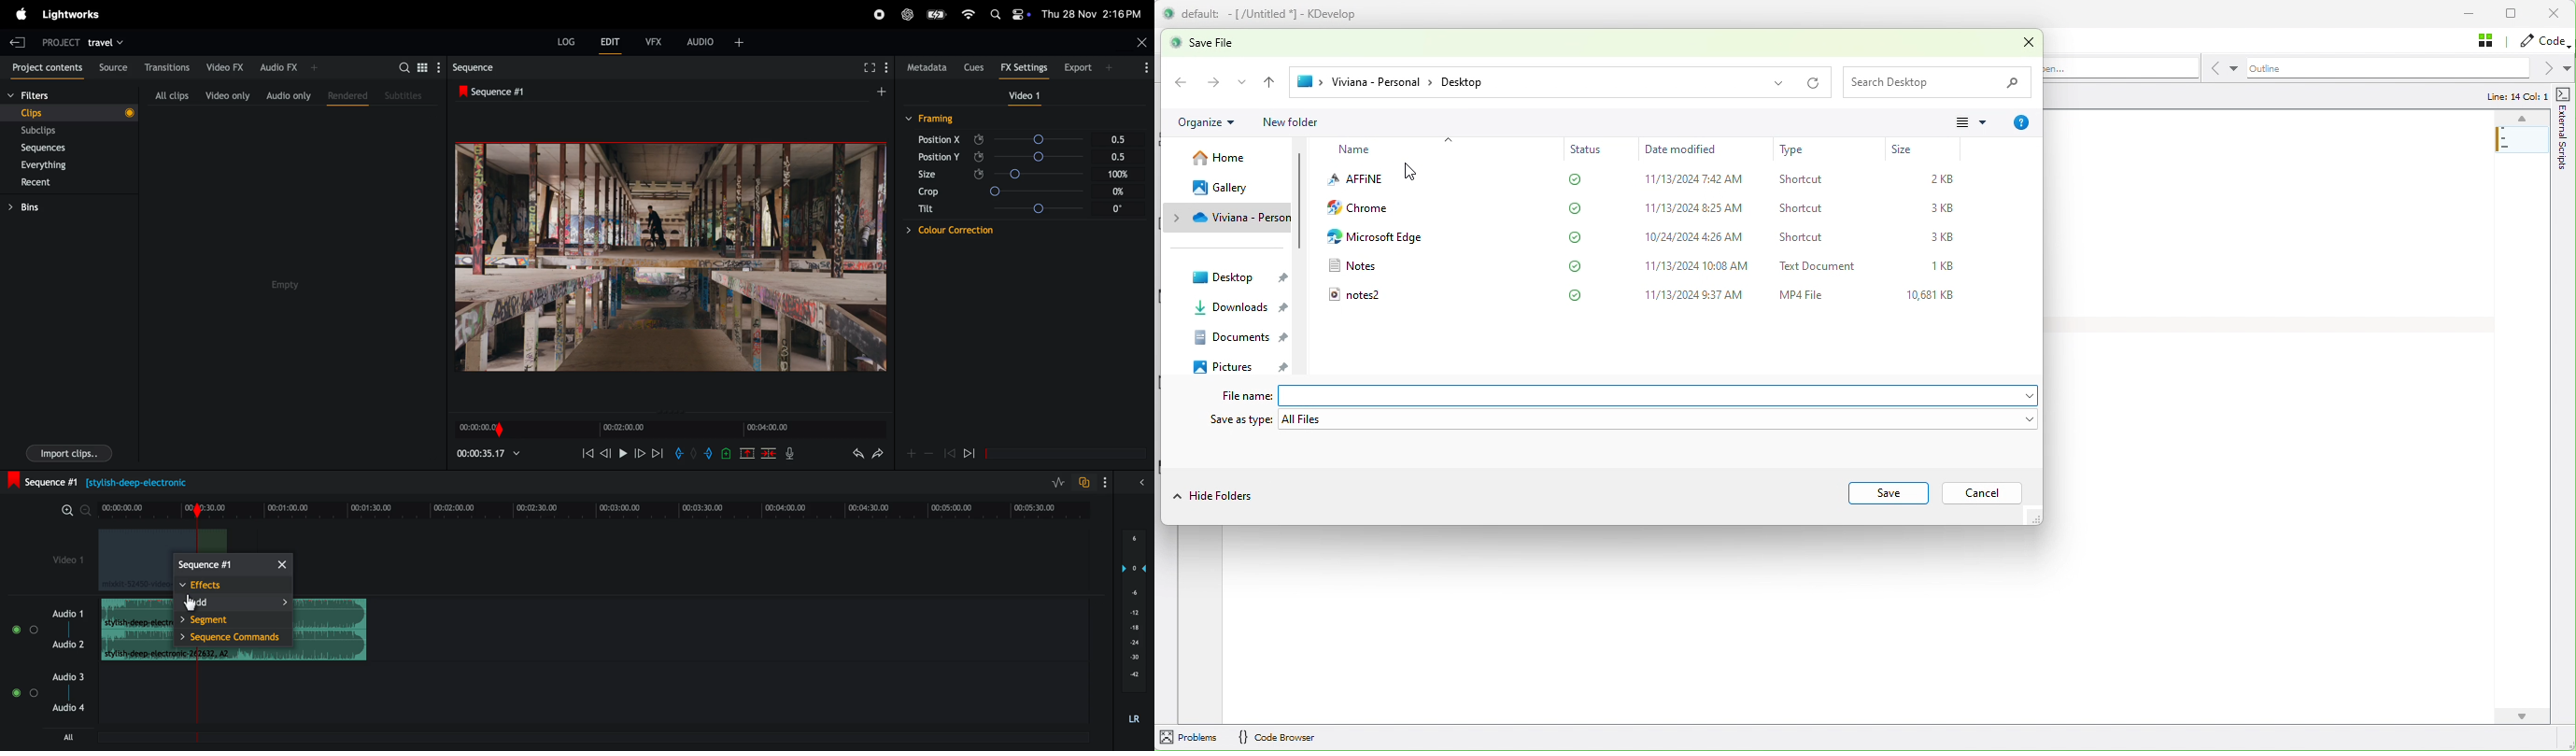  What do you see at coordinates (940, 139) in the screenshot?
I see `position X` at bounding box center [940, 139].